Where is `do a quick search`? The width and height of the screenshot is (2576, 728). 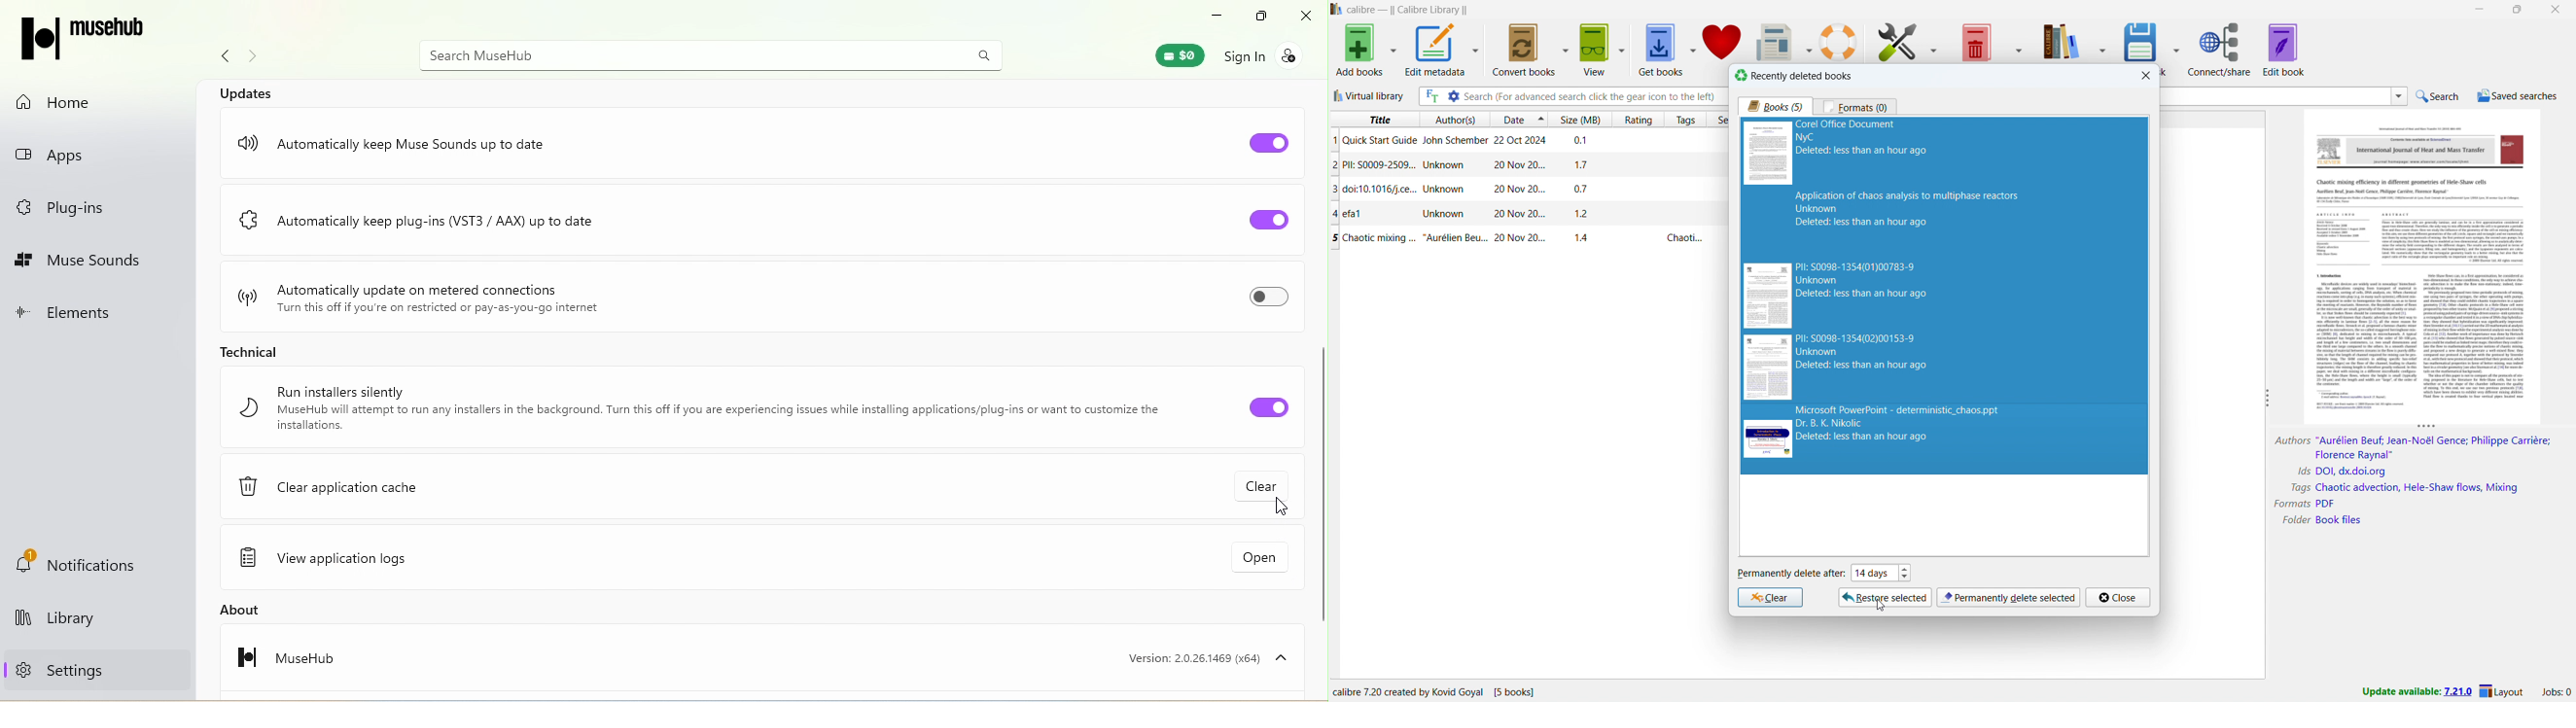
do a quick search is located at coordinates (2439, 97).